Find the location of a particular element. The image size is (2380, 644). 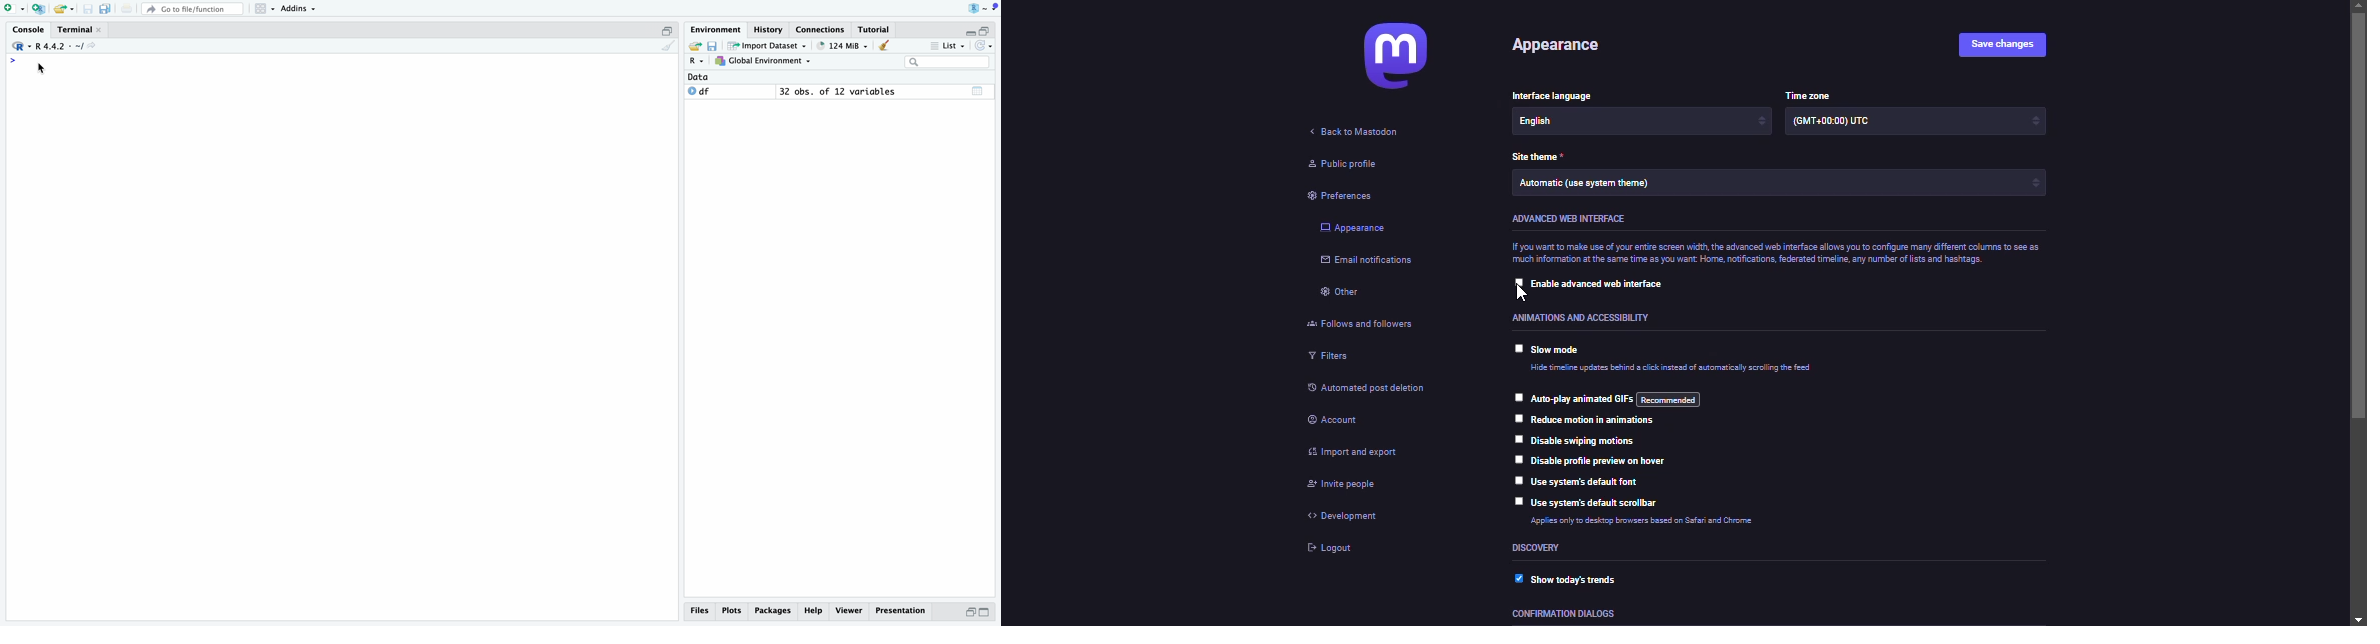

click to select is located at coordinates (1517, 501).